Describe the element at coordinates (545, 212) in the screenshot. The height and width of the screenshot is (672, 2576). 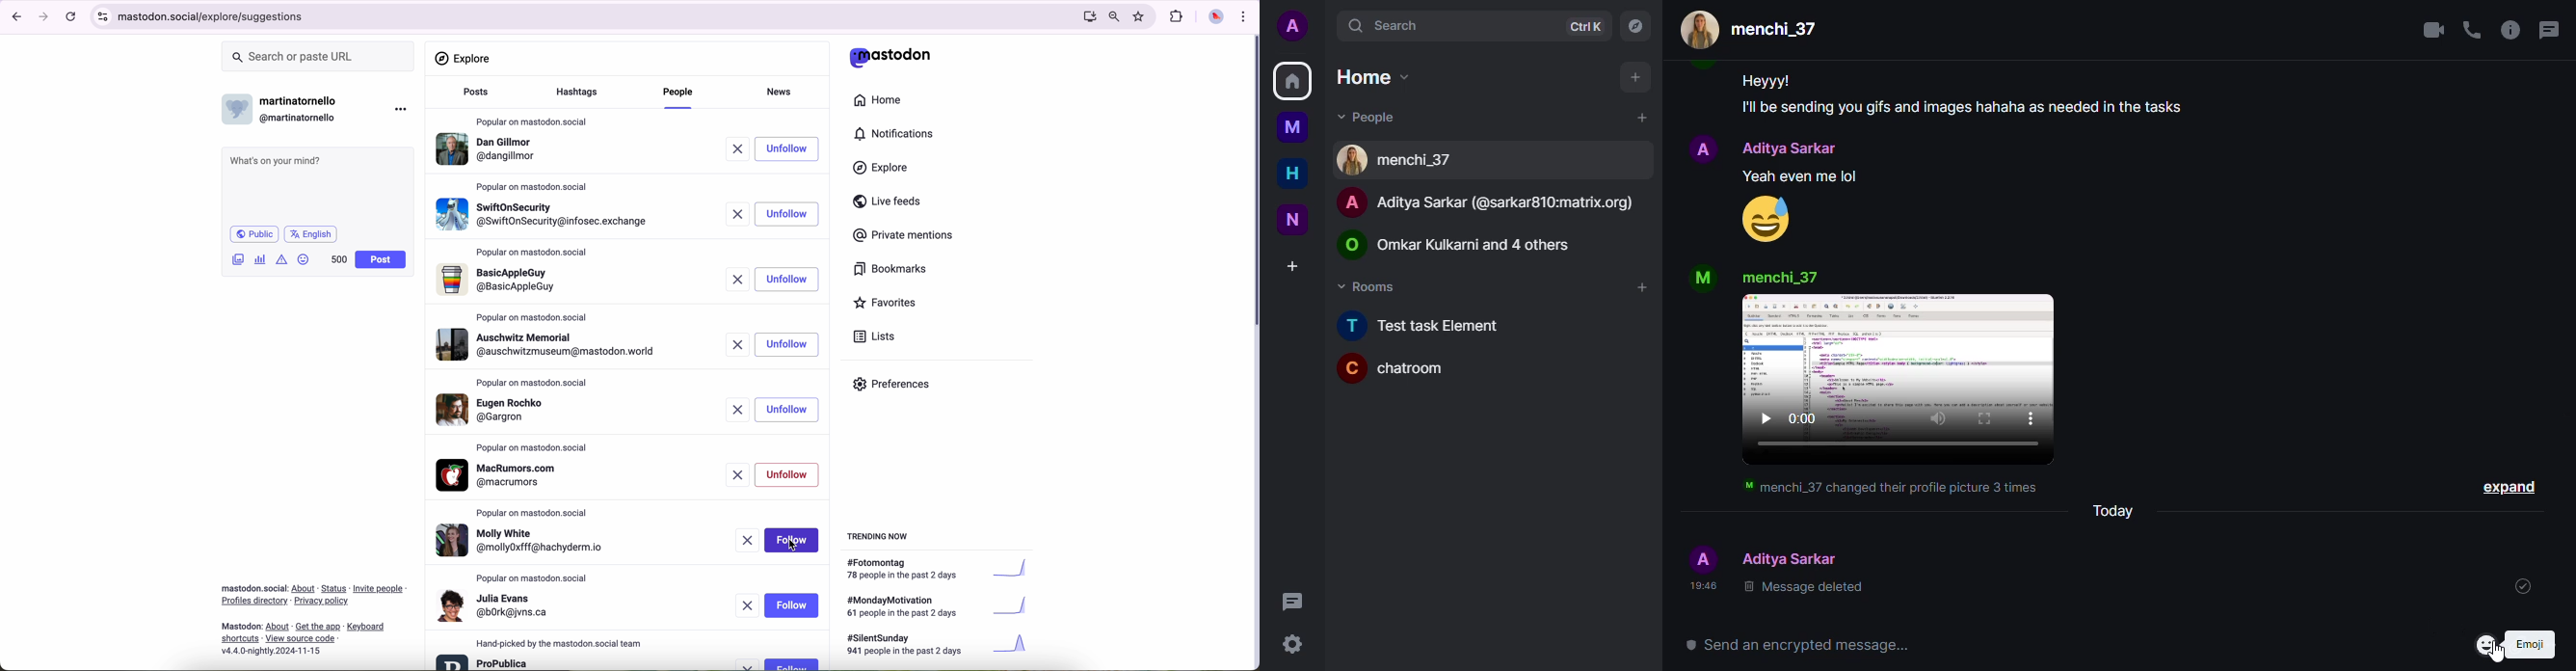
I see `profile` at that location.